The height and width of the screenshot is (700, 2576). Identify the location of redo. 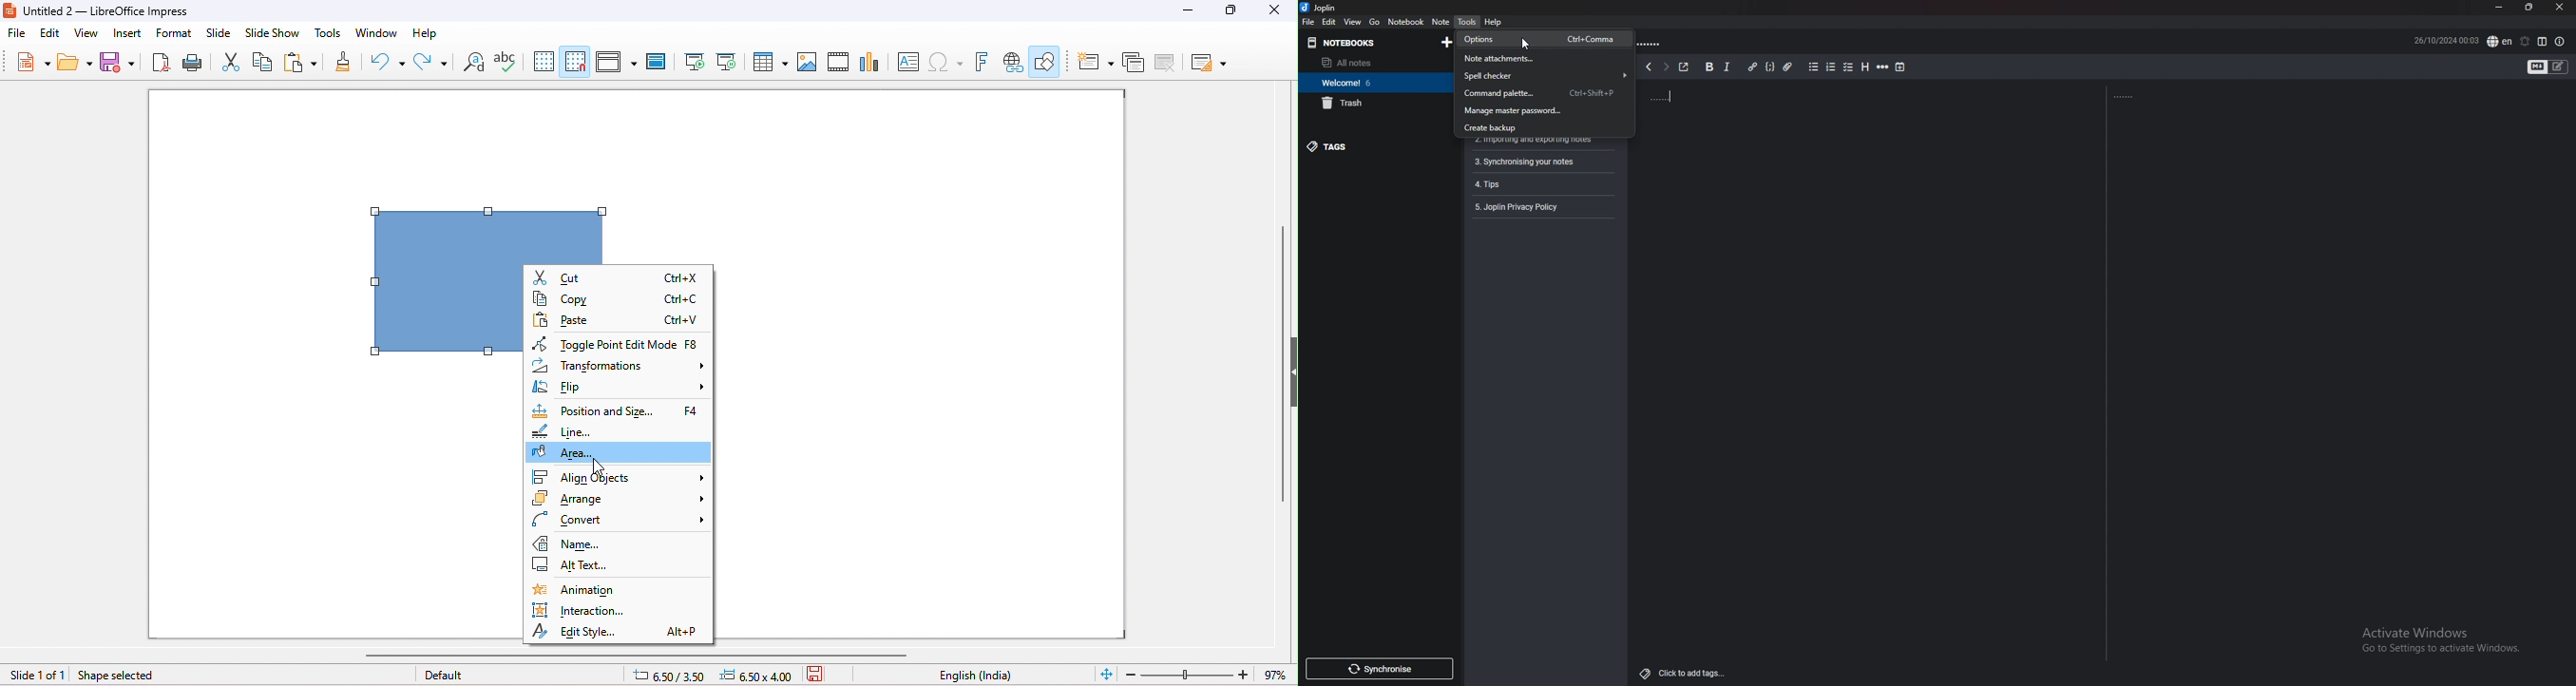
(433, 64).